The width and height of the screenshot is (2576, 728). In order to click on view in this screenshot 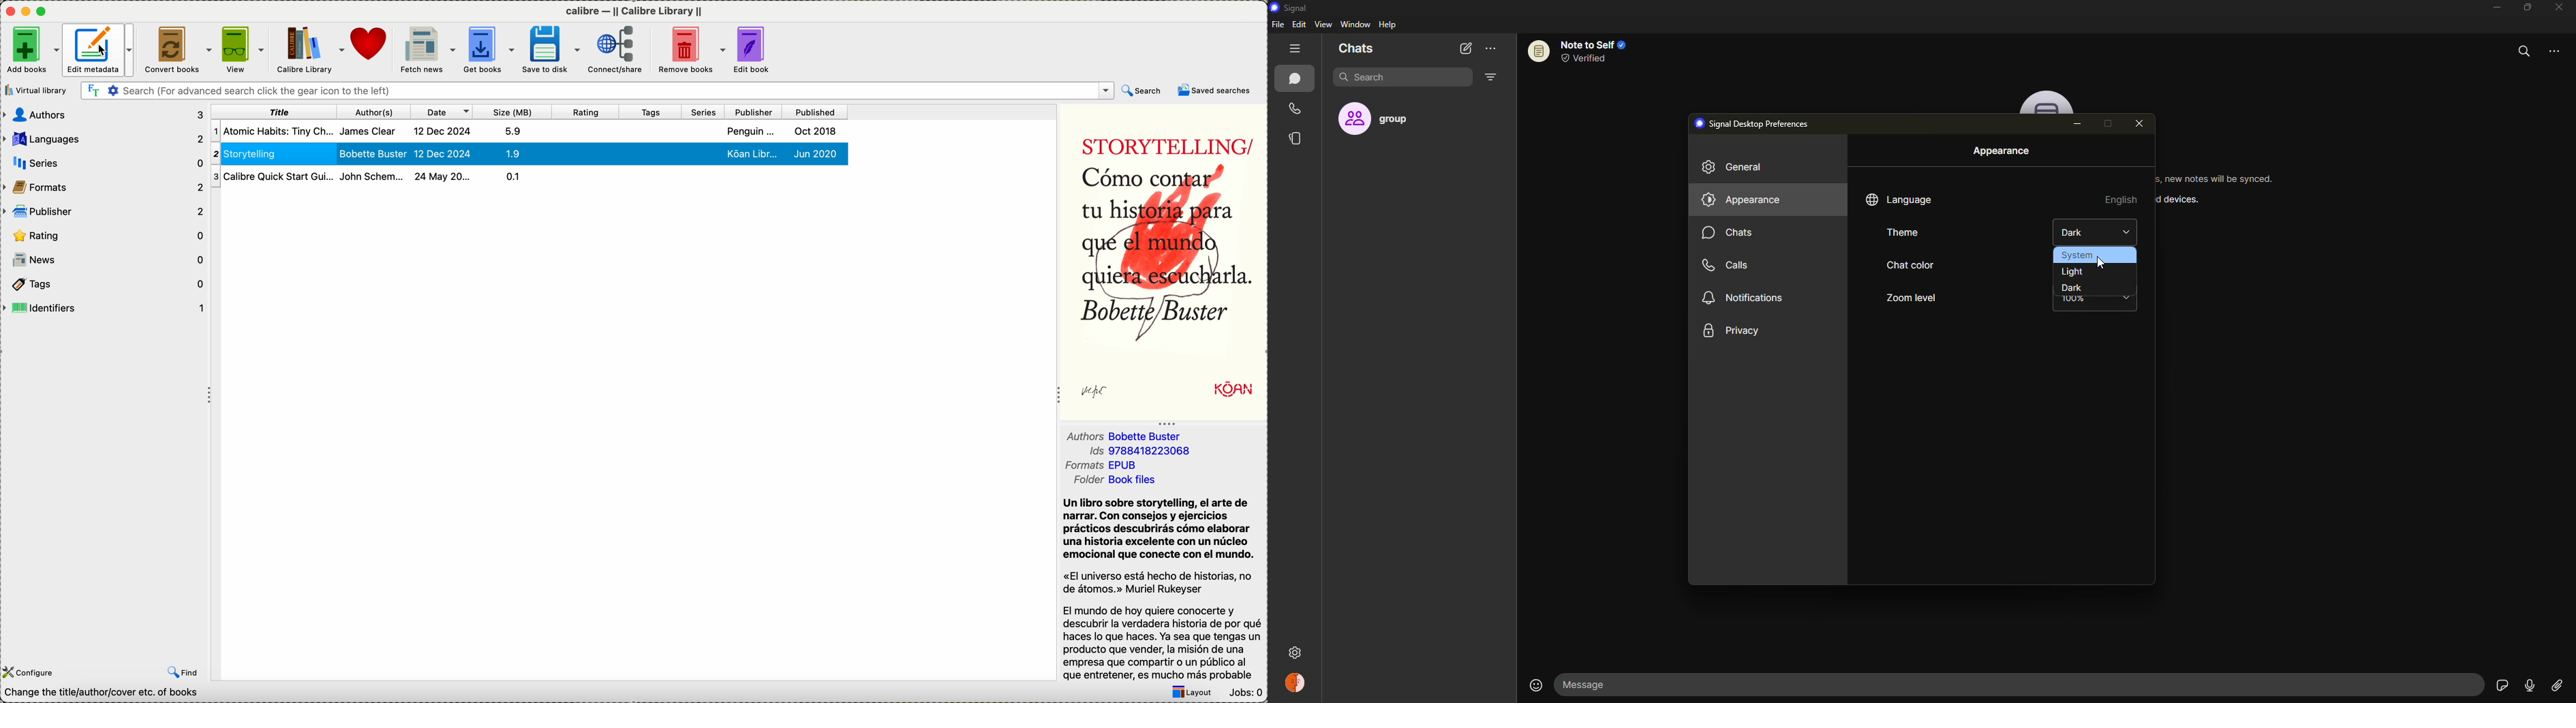, I will do `click(242, 48)`.